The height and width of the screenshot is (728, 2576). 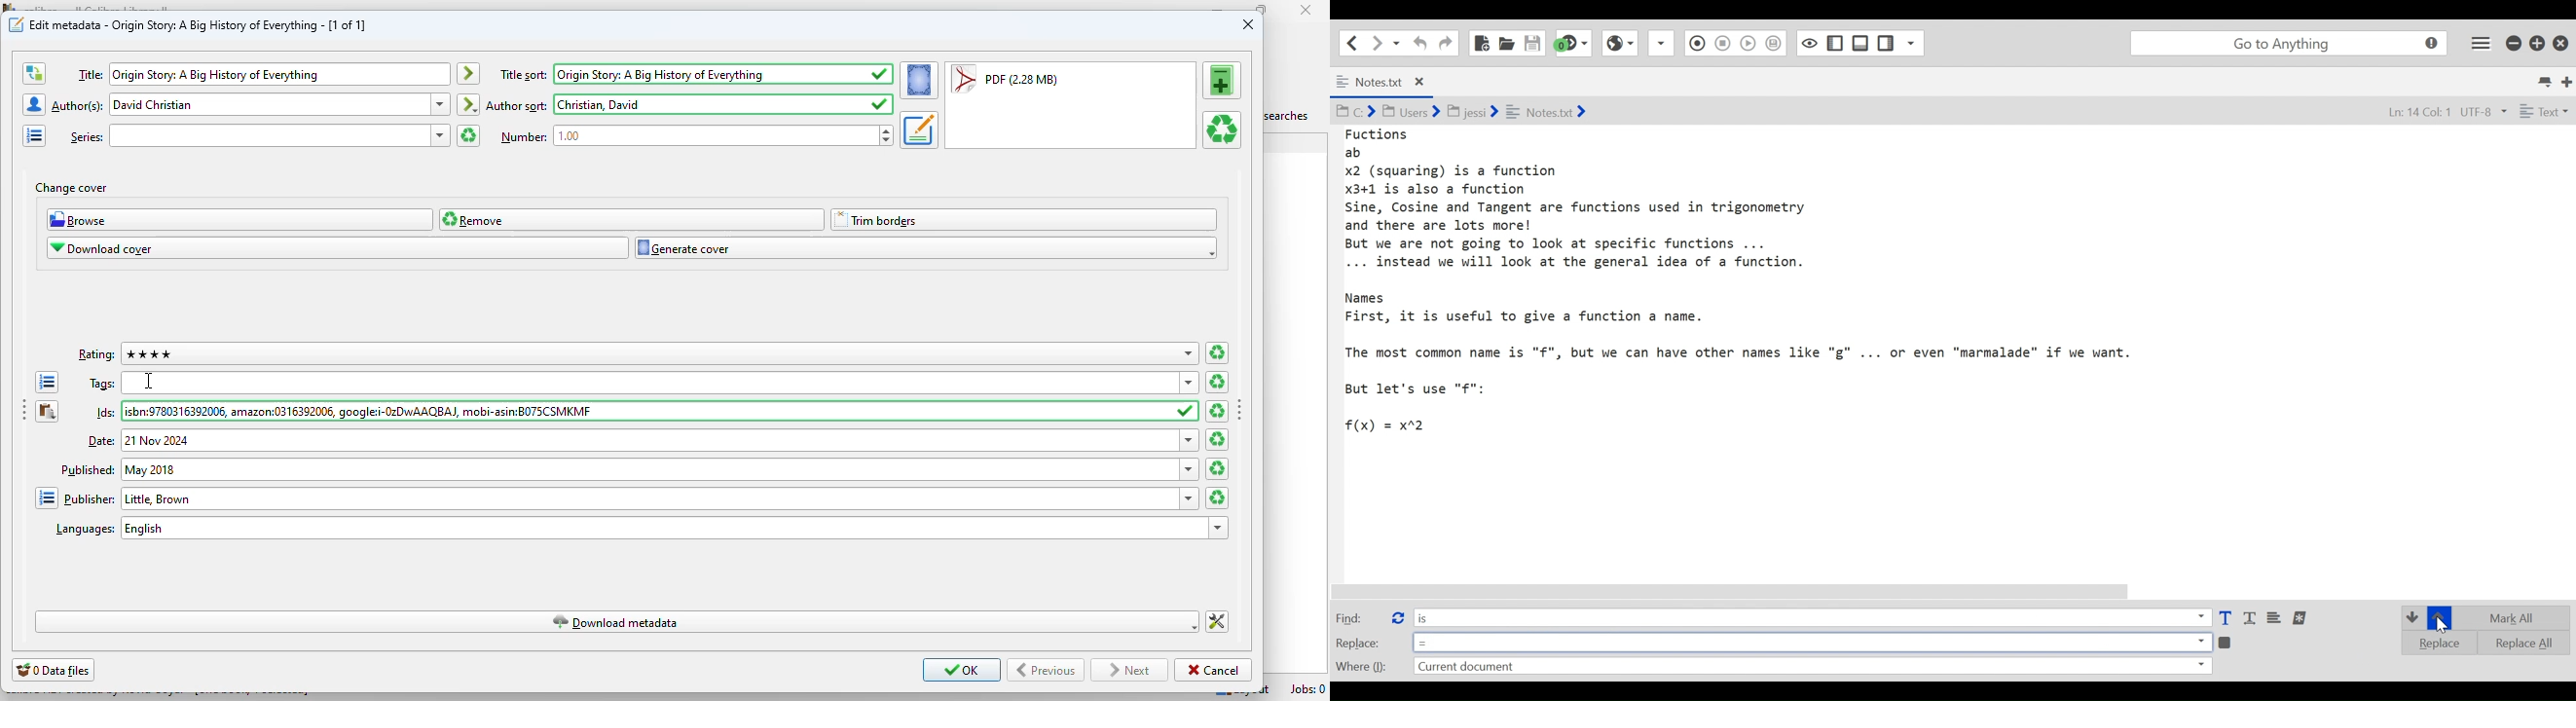 I want to click on text, so click(x=517, y=106).